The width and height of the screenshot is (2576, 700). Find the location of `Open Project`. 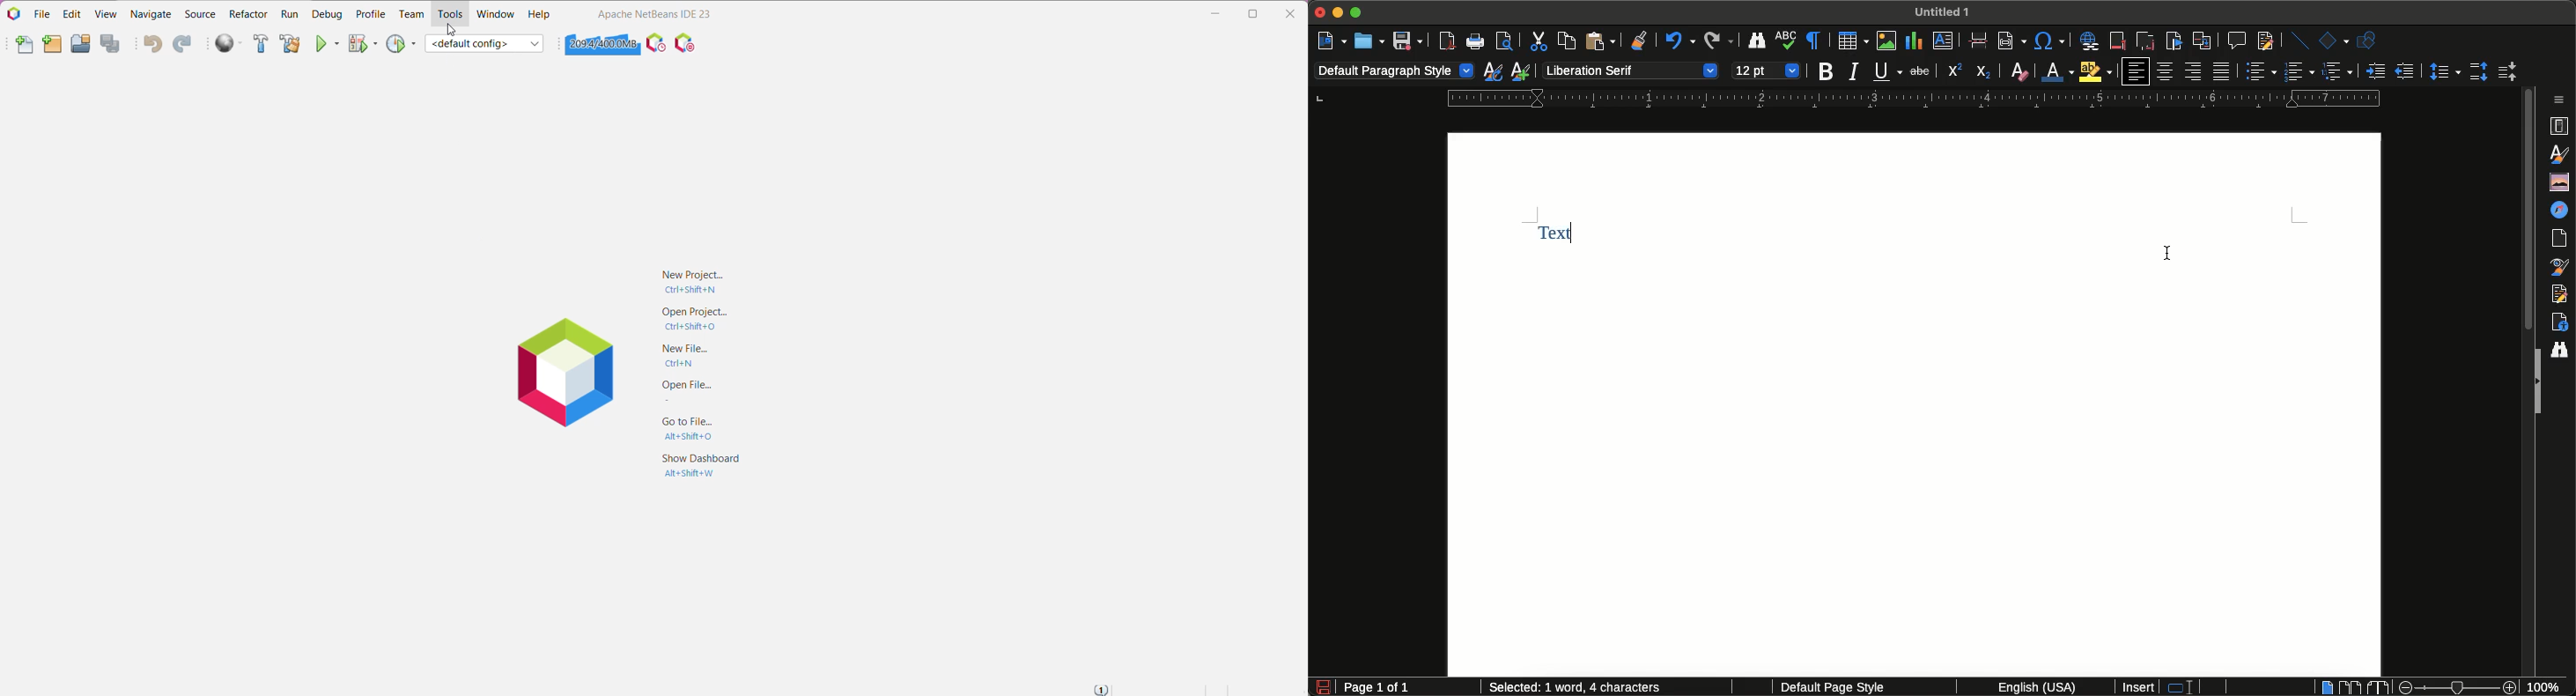

Open Project is located at coordinates (80, 44).